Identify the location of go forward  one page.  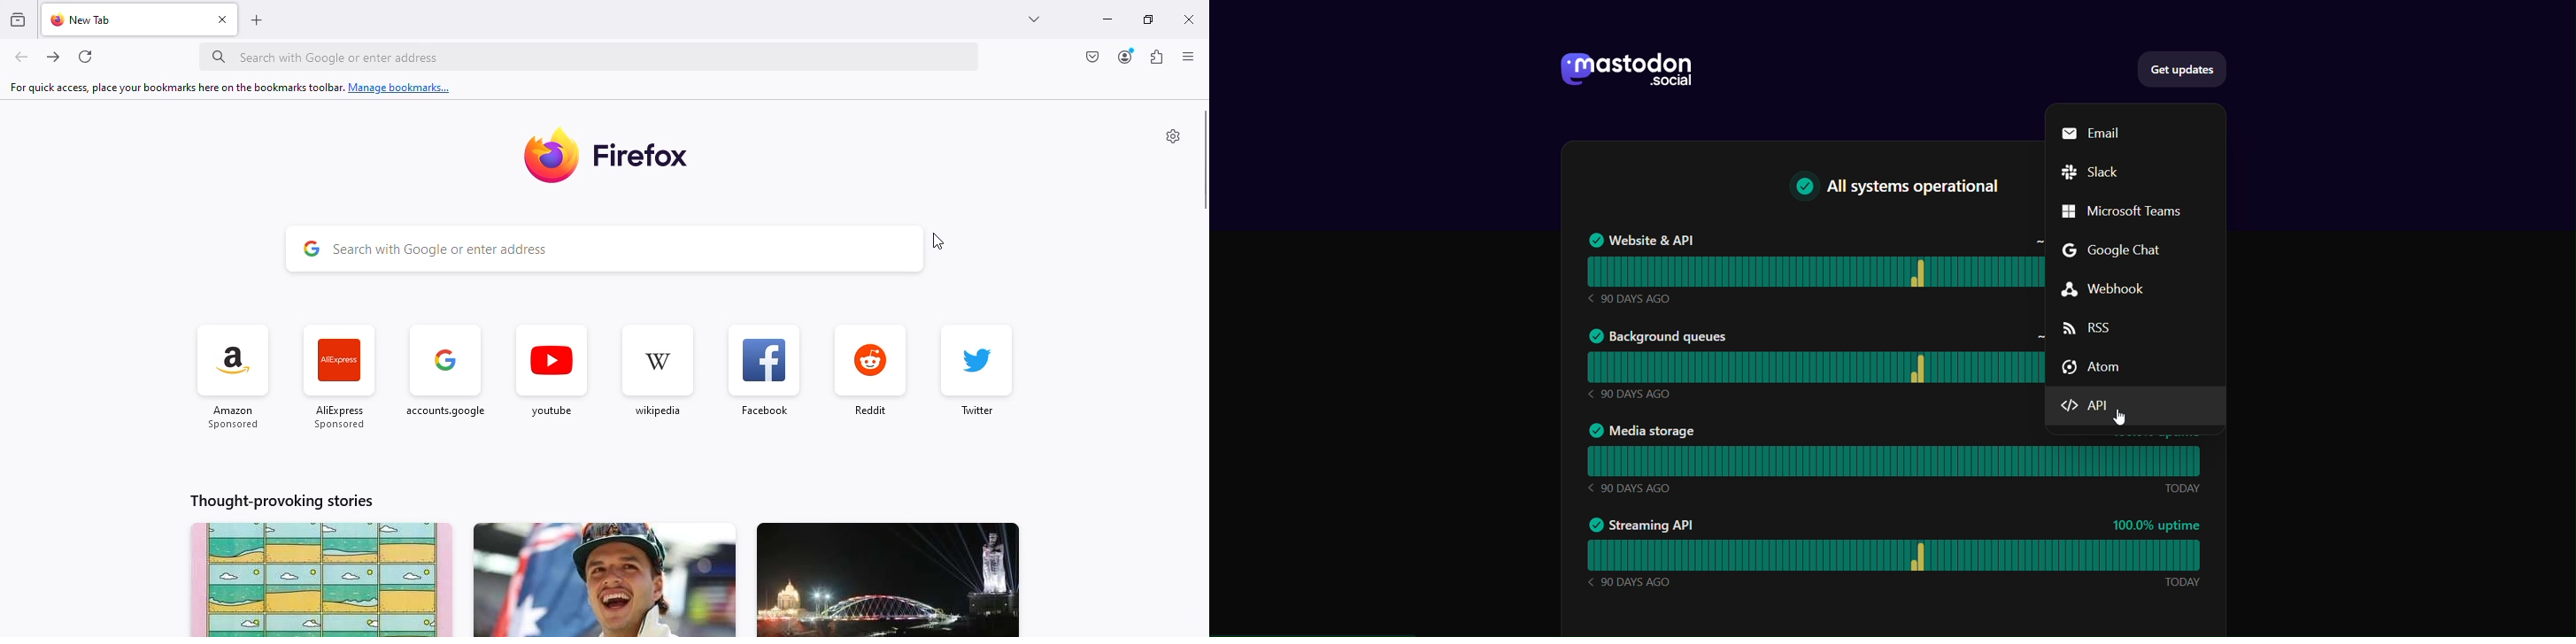
(54, 57).